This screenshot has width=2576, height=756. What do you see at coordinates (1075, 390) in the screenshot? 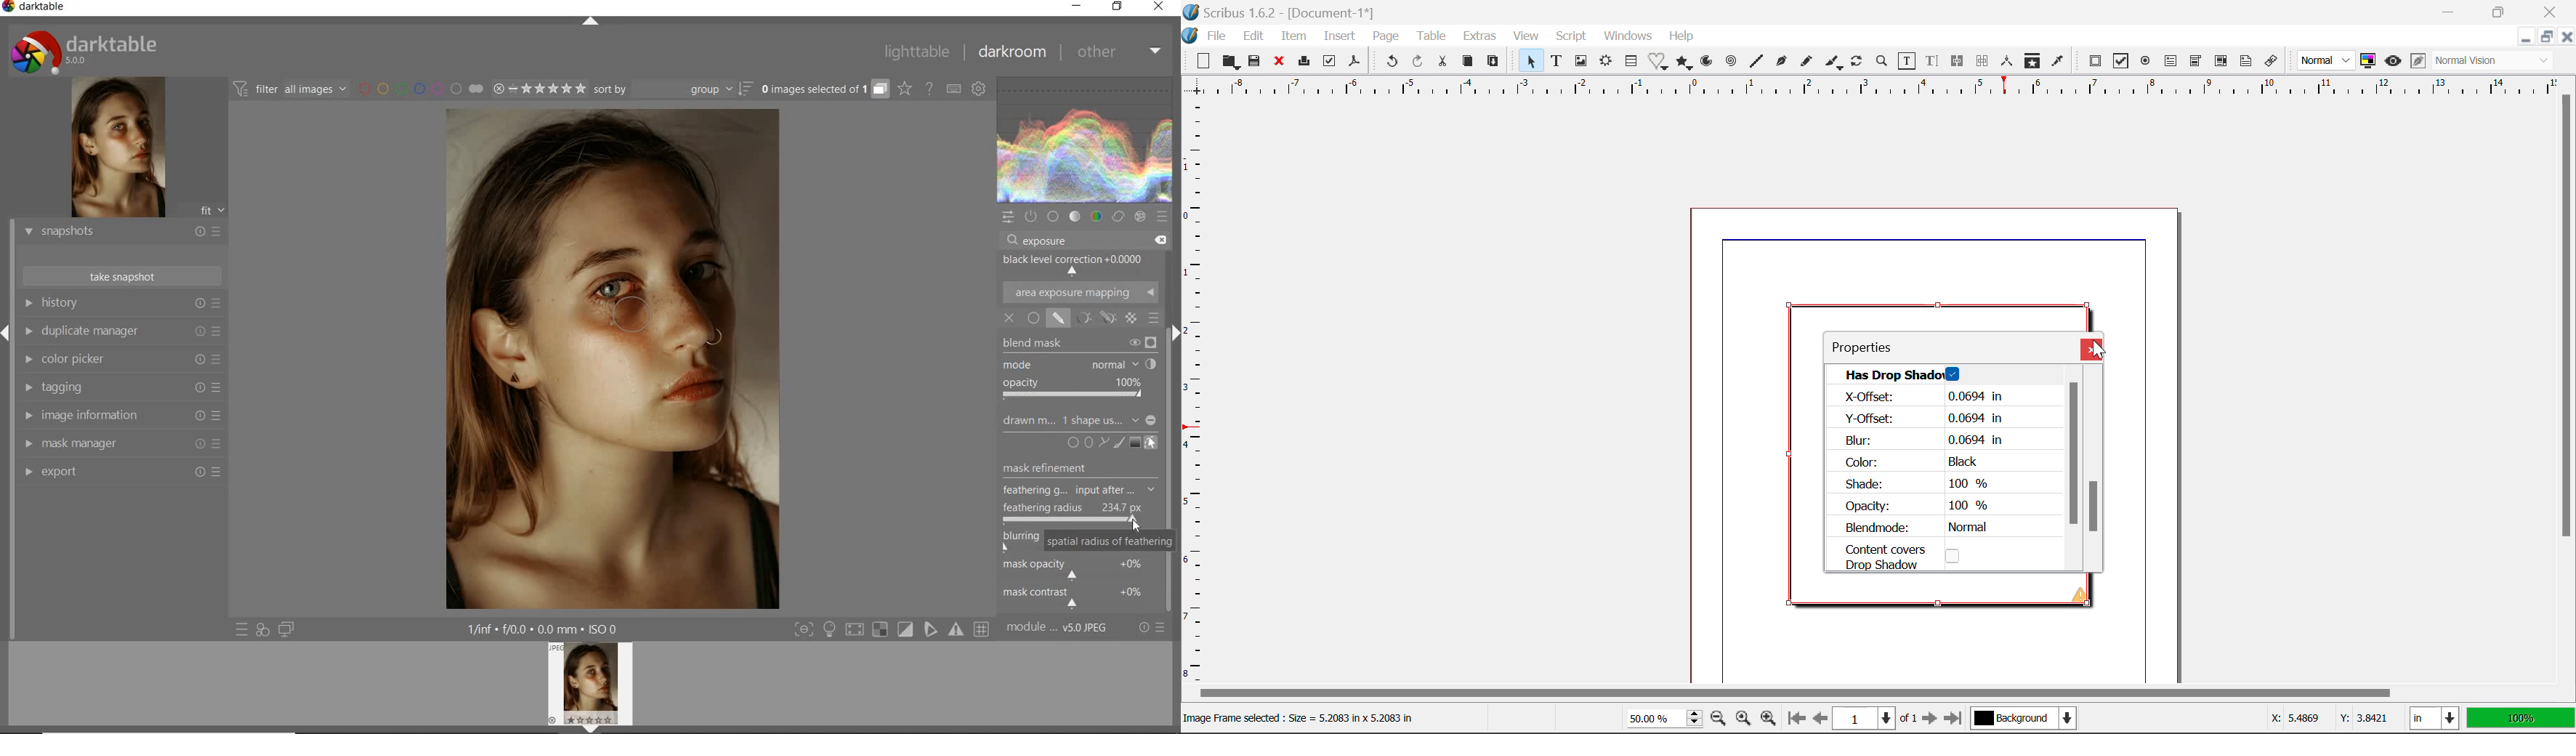
I see `OPACITY` at bounding box center [1075, 390].